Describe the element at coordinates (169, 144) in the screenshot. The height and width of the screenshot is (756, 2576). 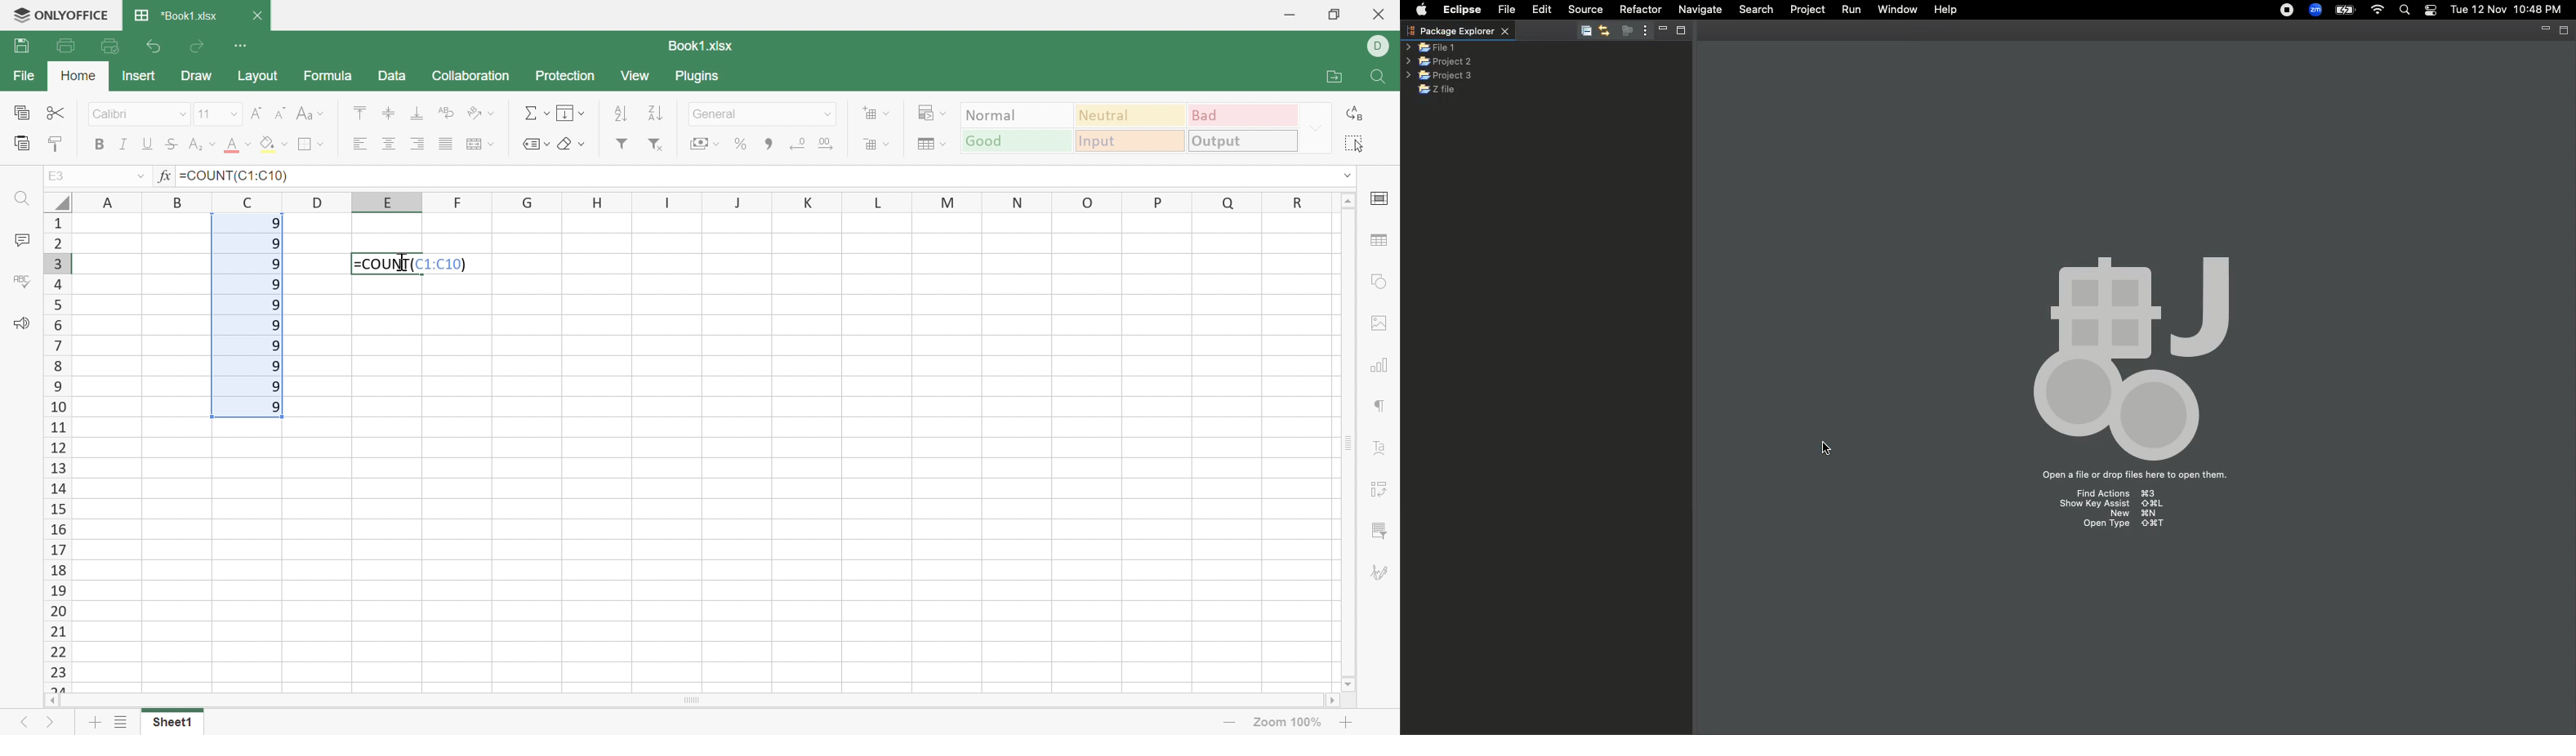
I see `Strikethrough` at that location.